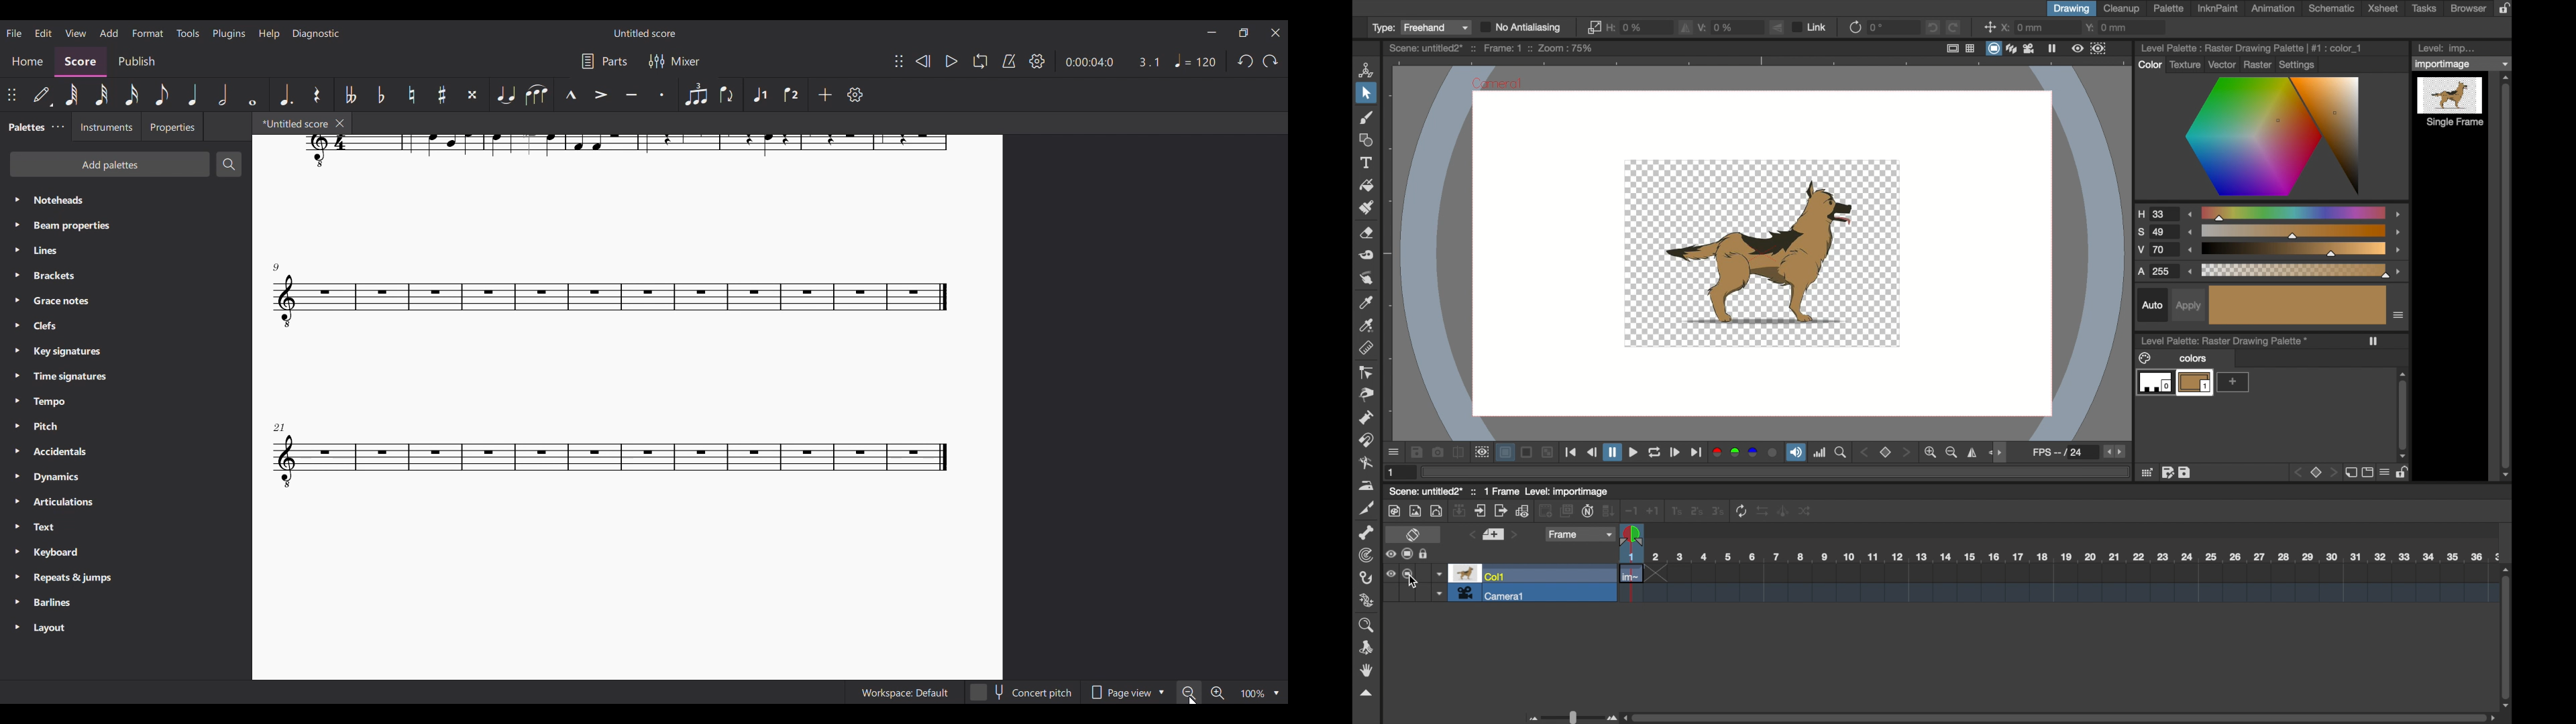 Image resolution: width=2576 pixels, height=728 pixels. What do you see at coordinates (2195, 383) in the screenshot?
I see `level` at bounding box center [2195, 383].